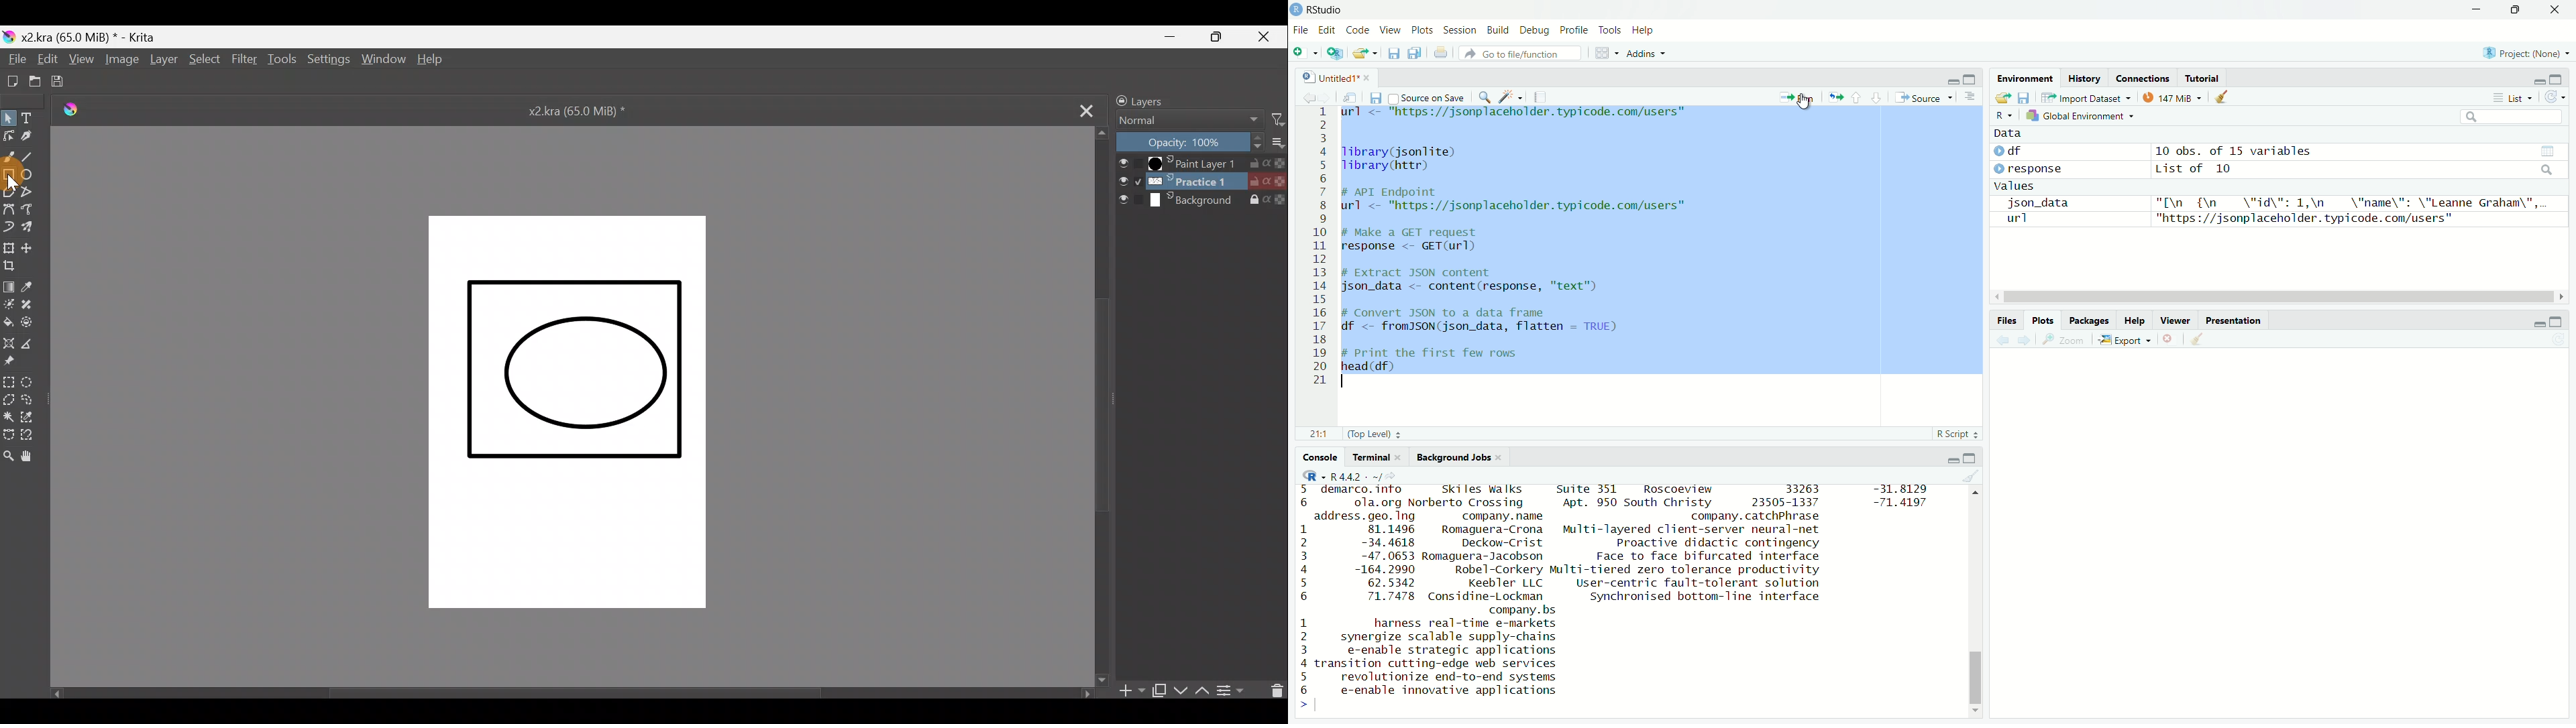  I want to click on Open an existing document, so click(34, 82).